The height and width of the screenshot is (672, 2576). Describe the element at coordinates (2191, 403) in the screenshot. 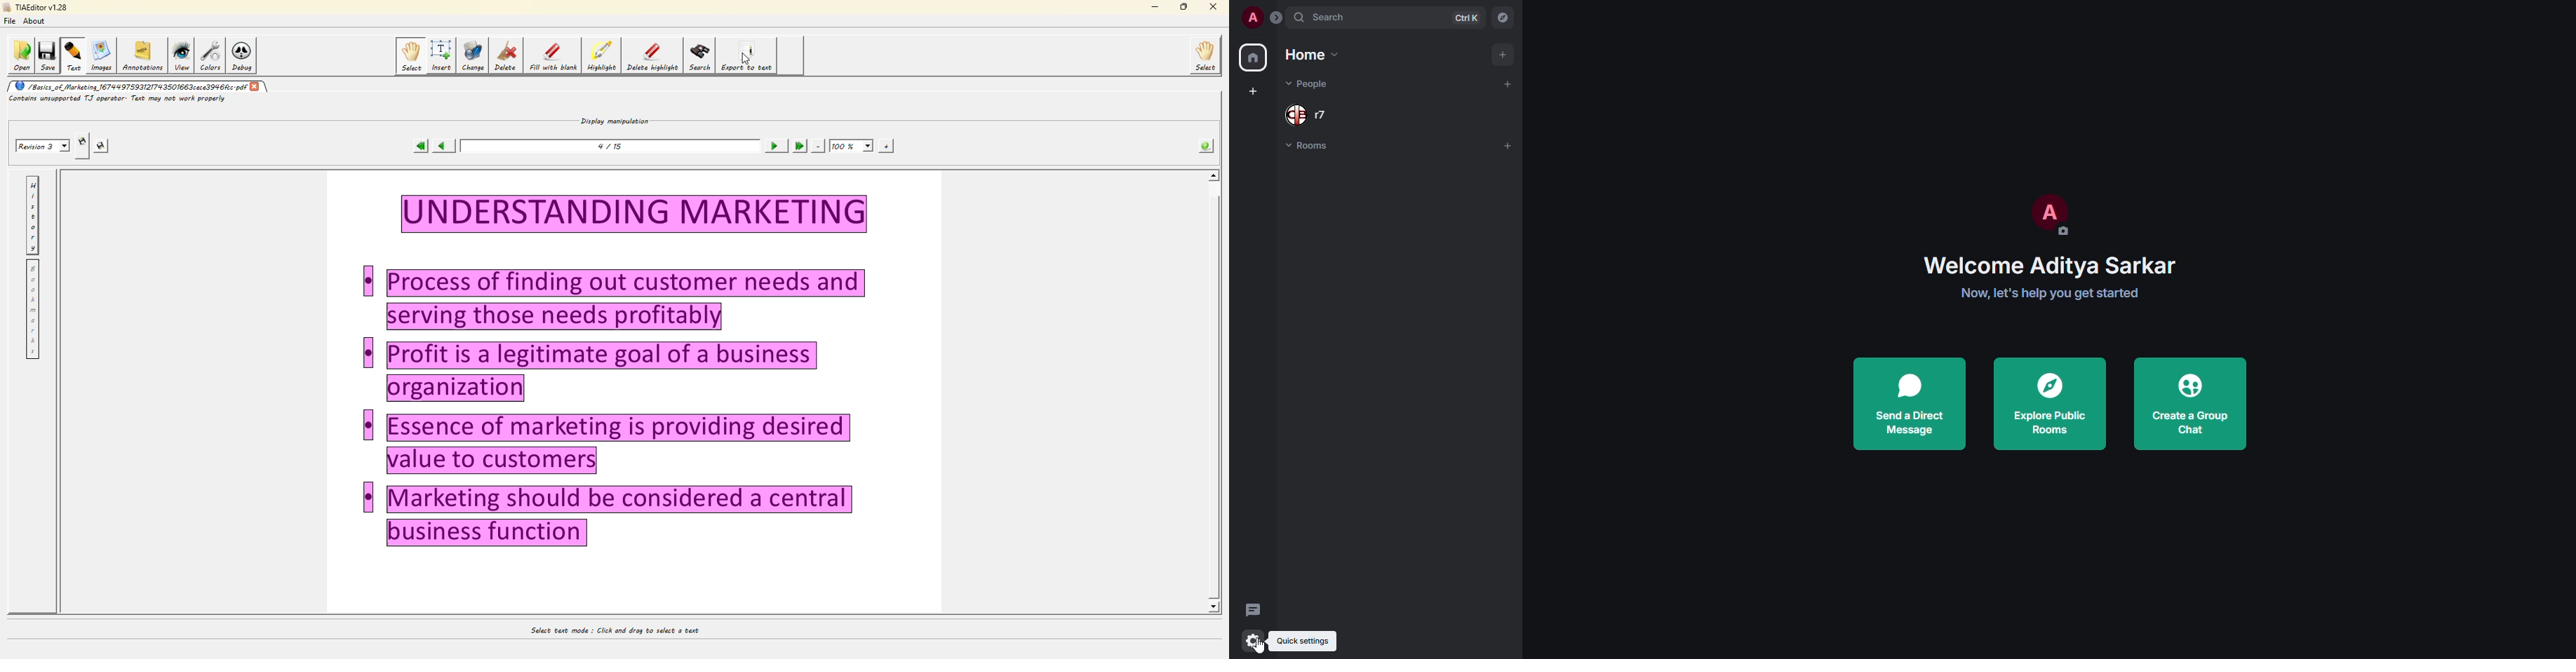

I see `create a group chat` at that location.